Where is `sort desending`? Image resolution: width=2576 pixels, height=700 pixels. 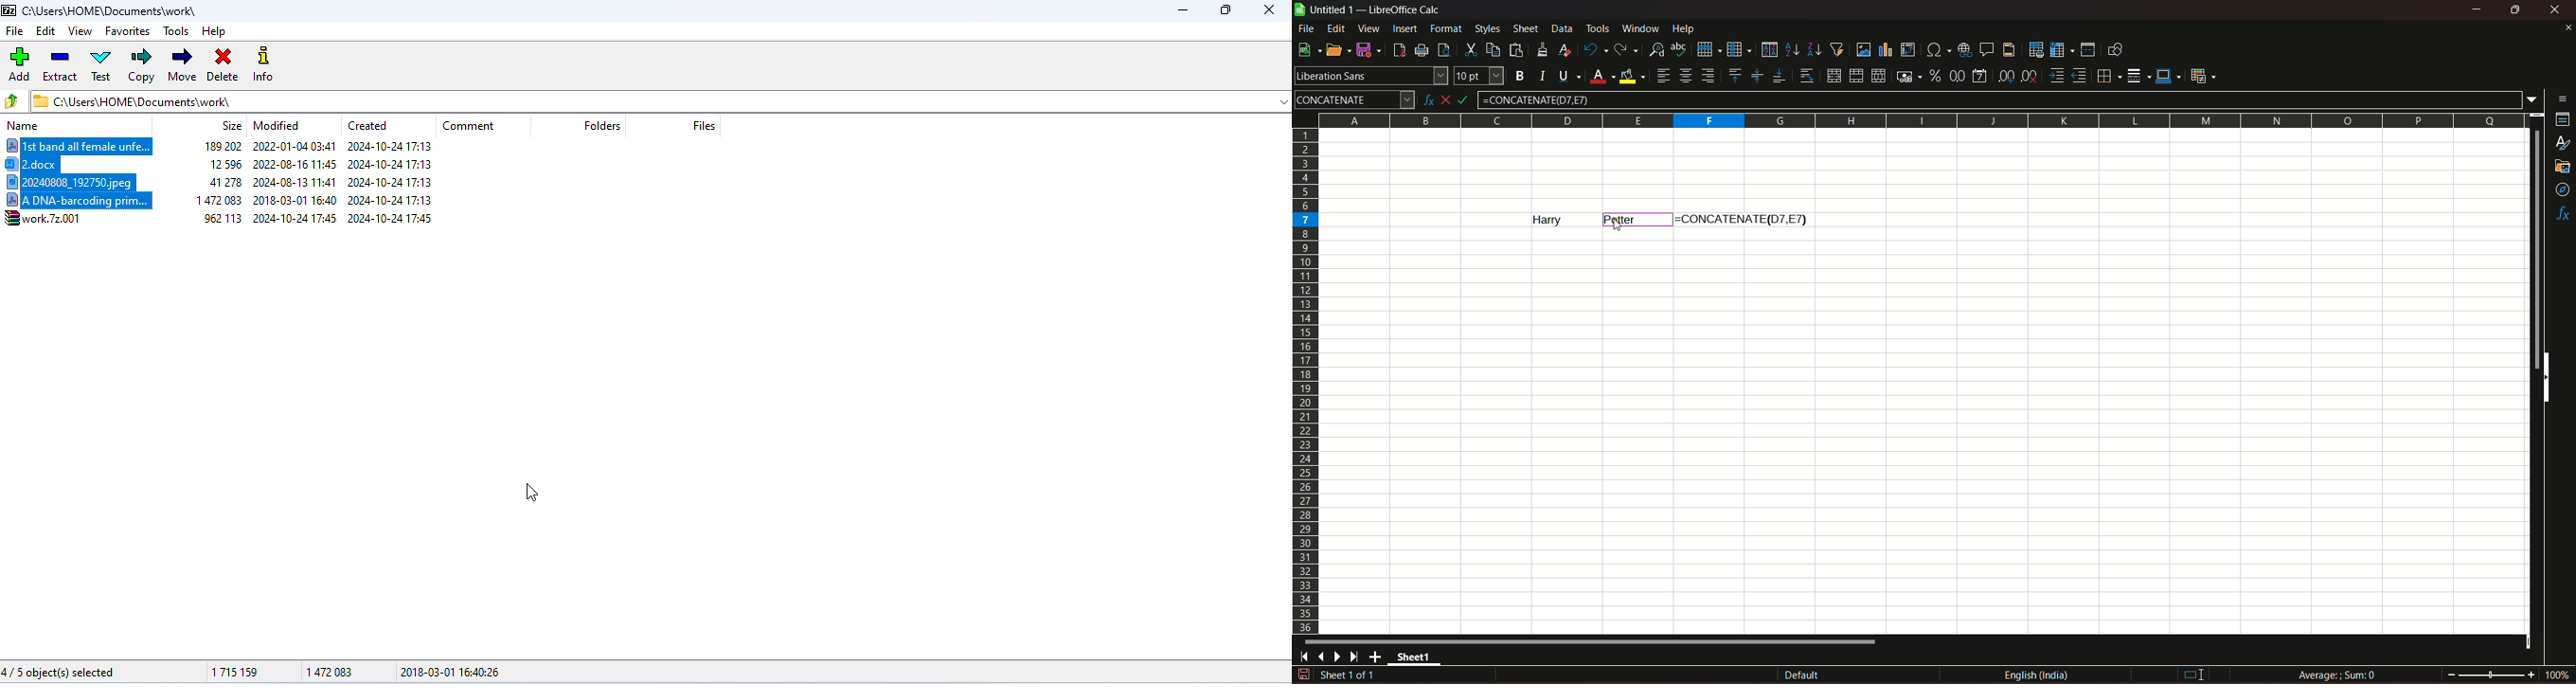
sort desending is located at coordinates (1815, 49).